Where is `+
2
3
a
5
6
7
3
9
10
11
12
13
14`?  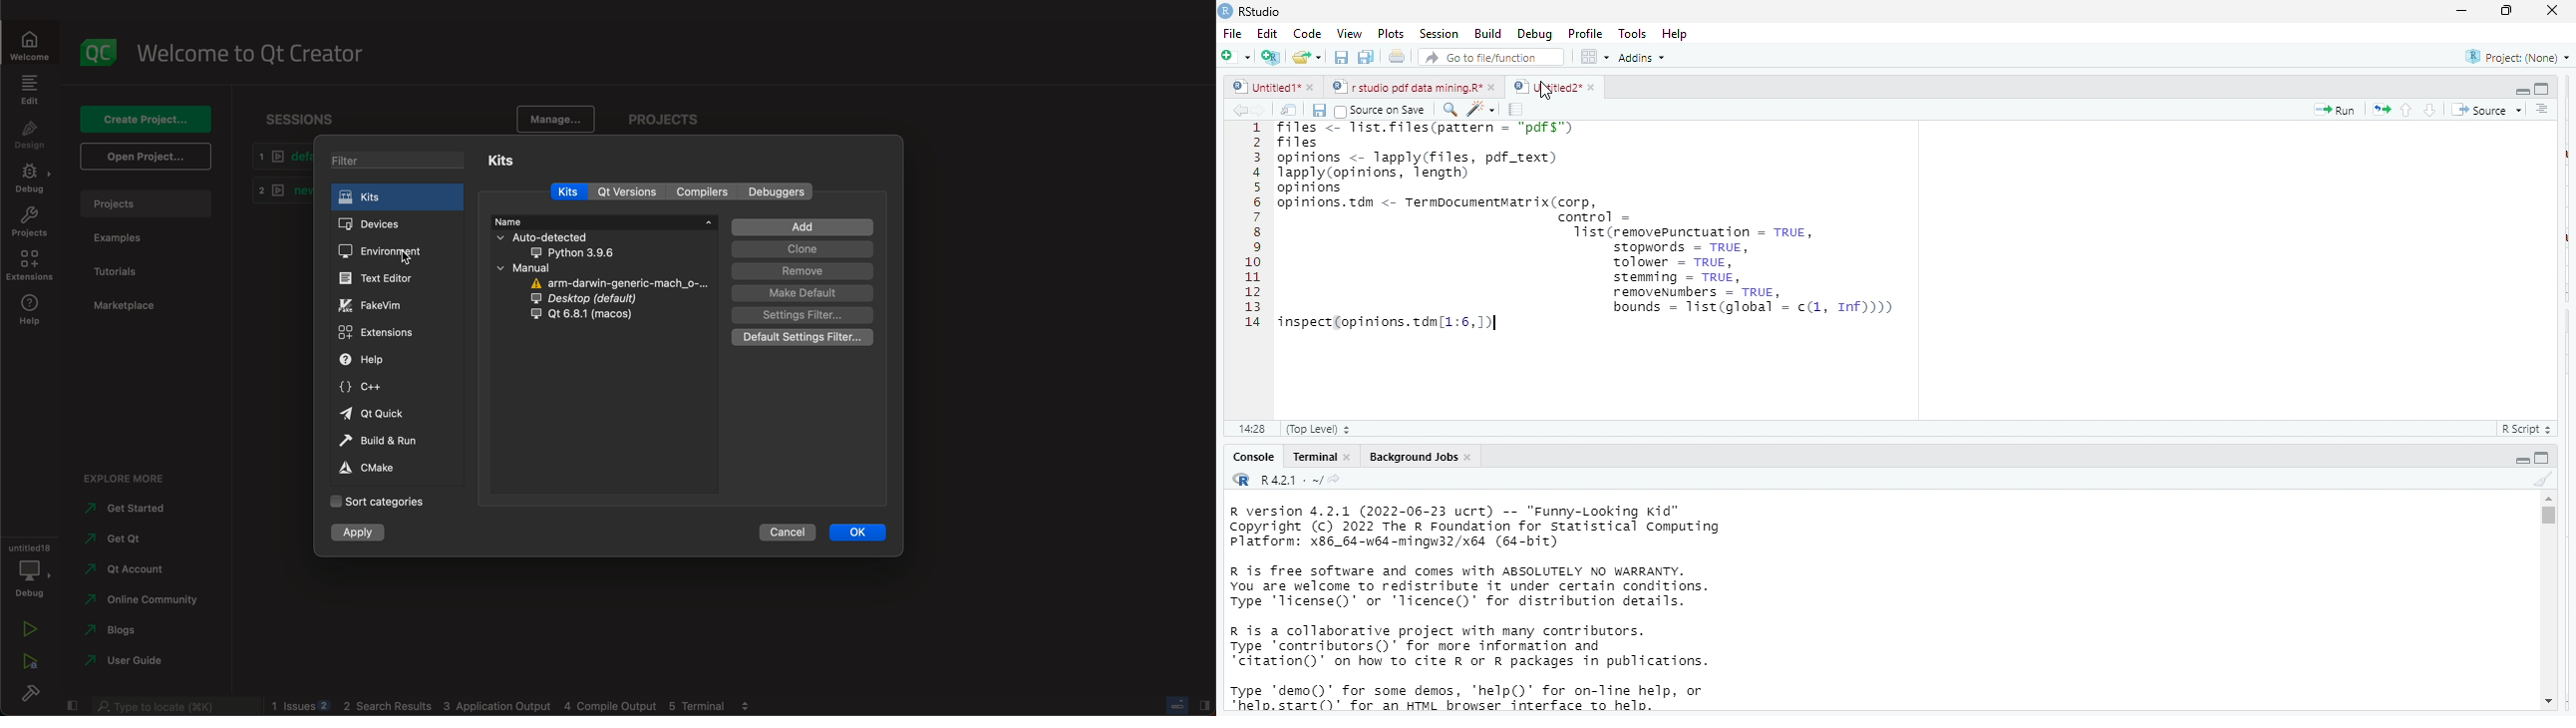 +
2
3
a
5
6
7
3
9
10
11
12
13
14 is located at coordinates (1248, 229).